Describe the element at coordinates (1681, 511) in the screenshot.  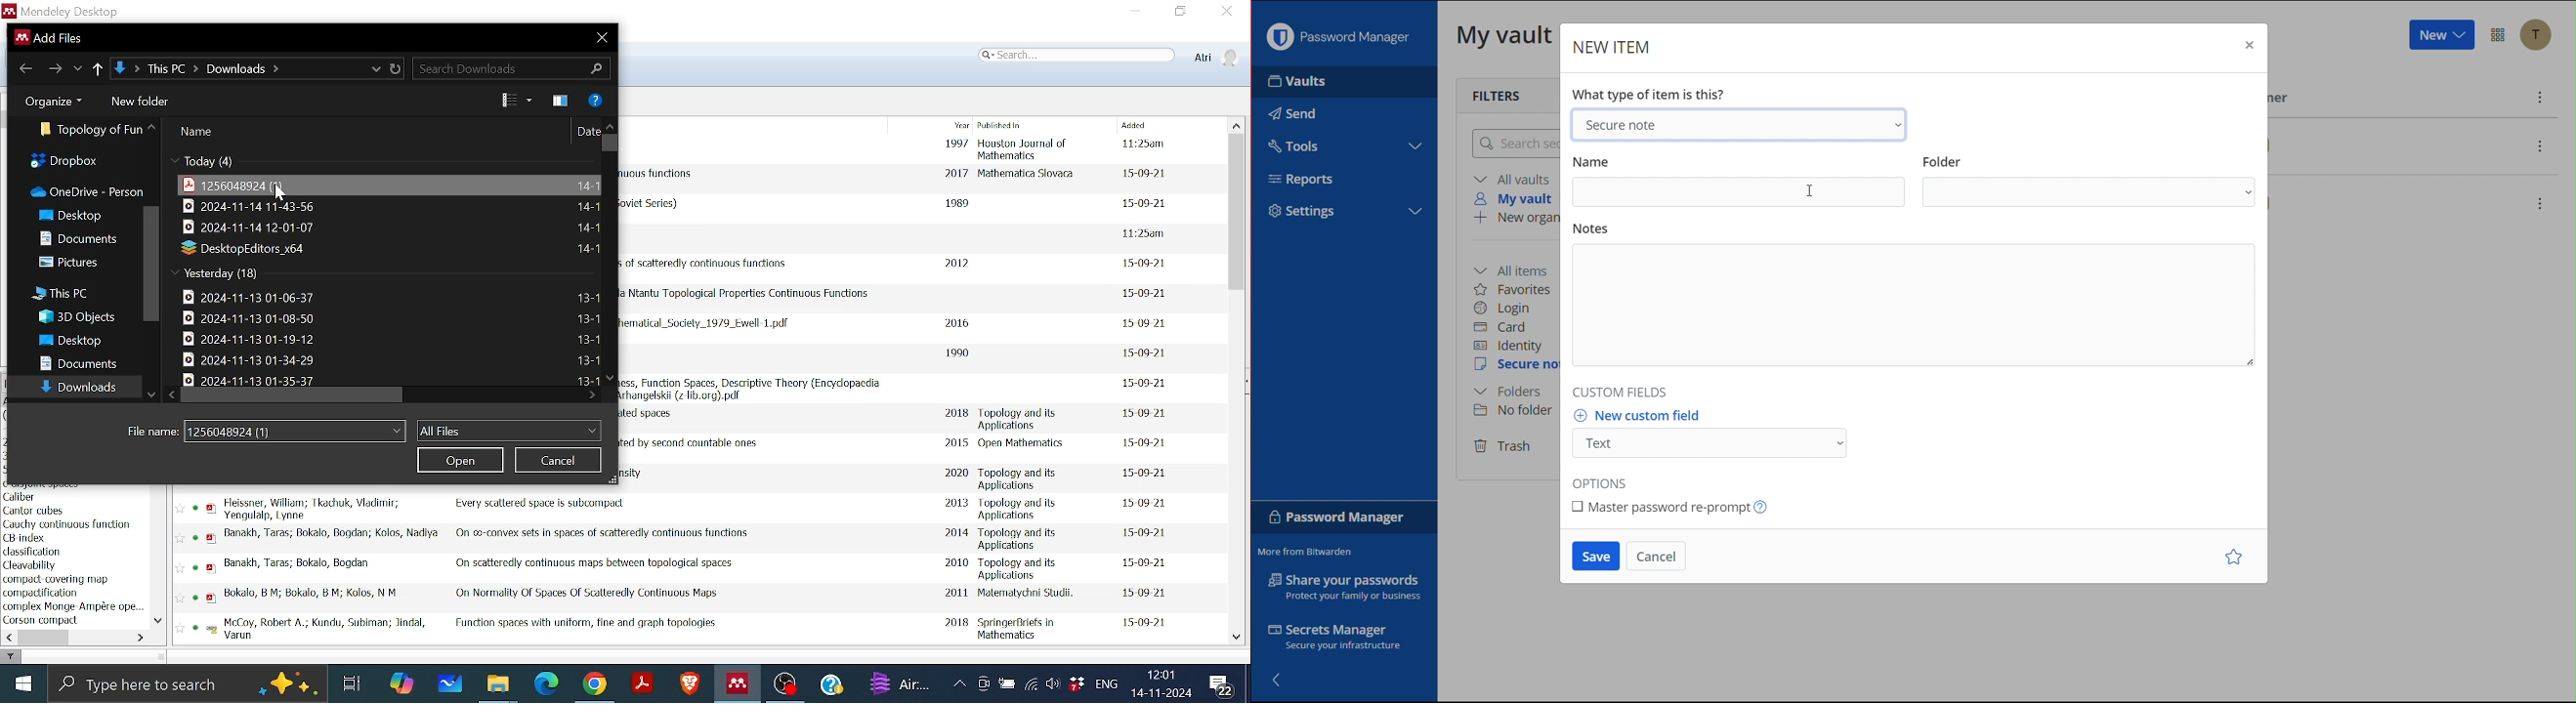
I see `Master Password Re-Prompt` at that location.